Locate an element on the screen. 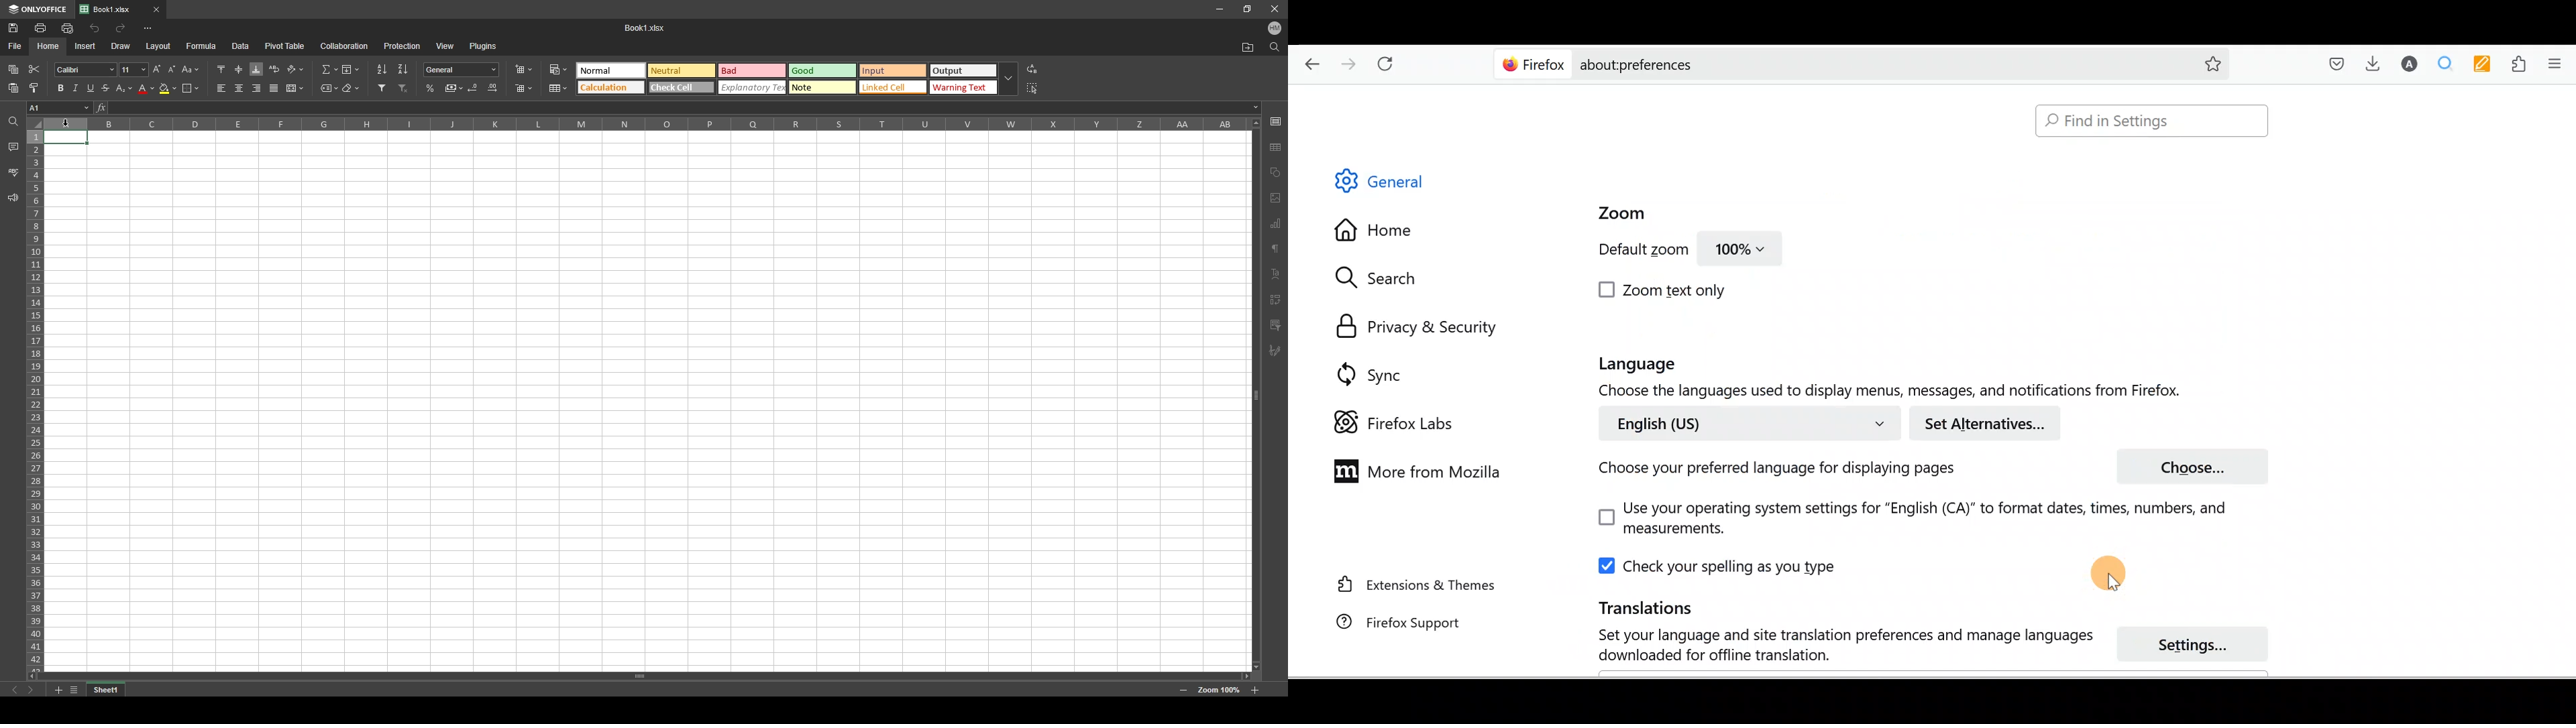 This screenshot has height=728, width=2576. Go forward back one page is located at coordinates (1350, 63).